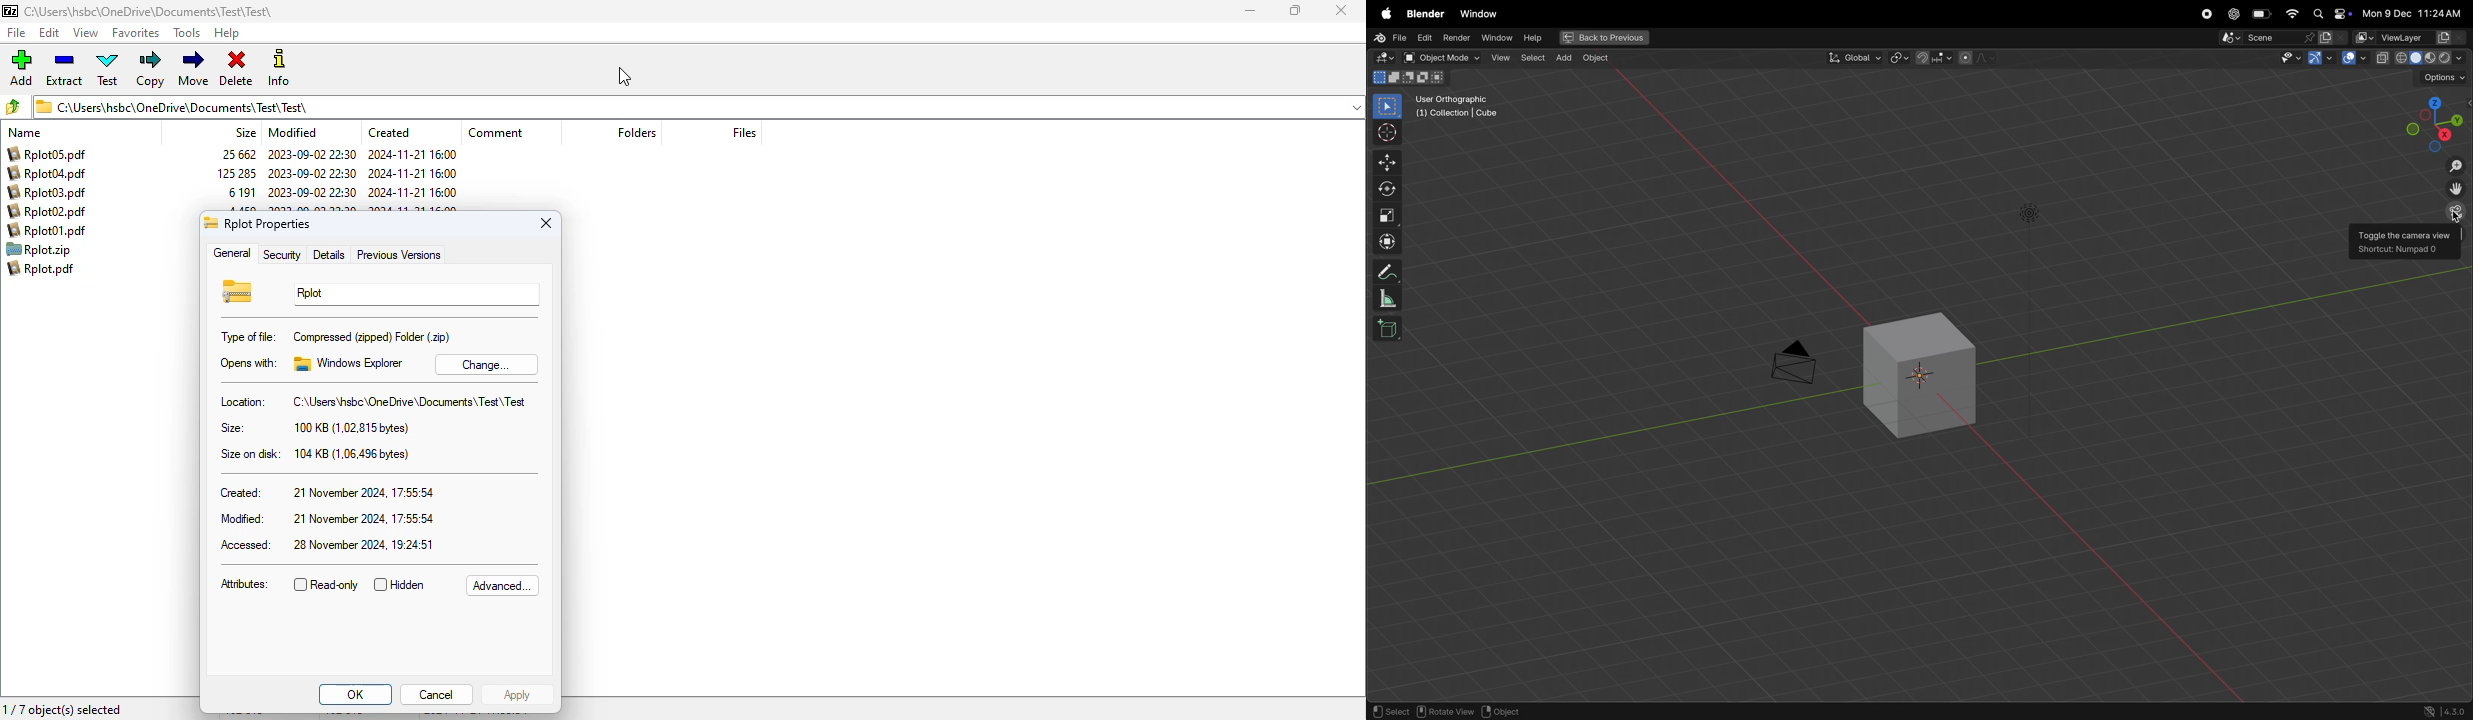 Image resolution: width=2492 pixels, height=728 pixels. I want to click on 100 KB (1.02.815 bytes), so click(351, 427).